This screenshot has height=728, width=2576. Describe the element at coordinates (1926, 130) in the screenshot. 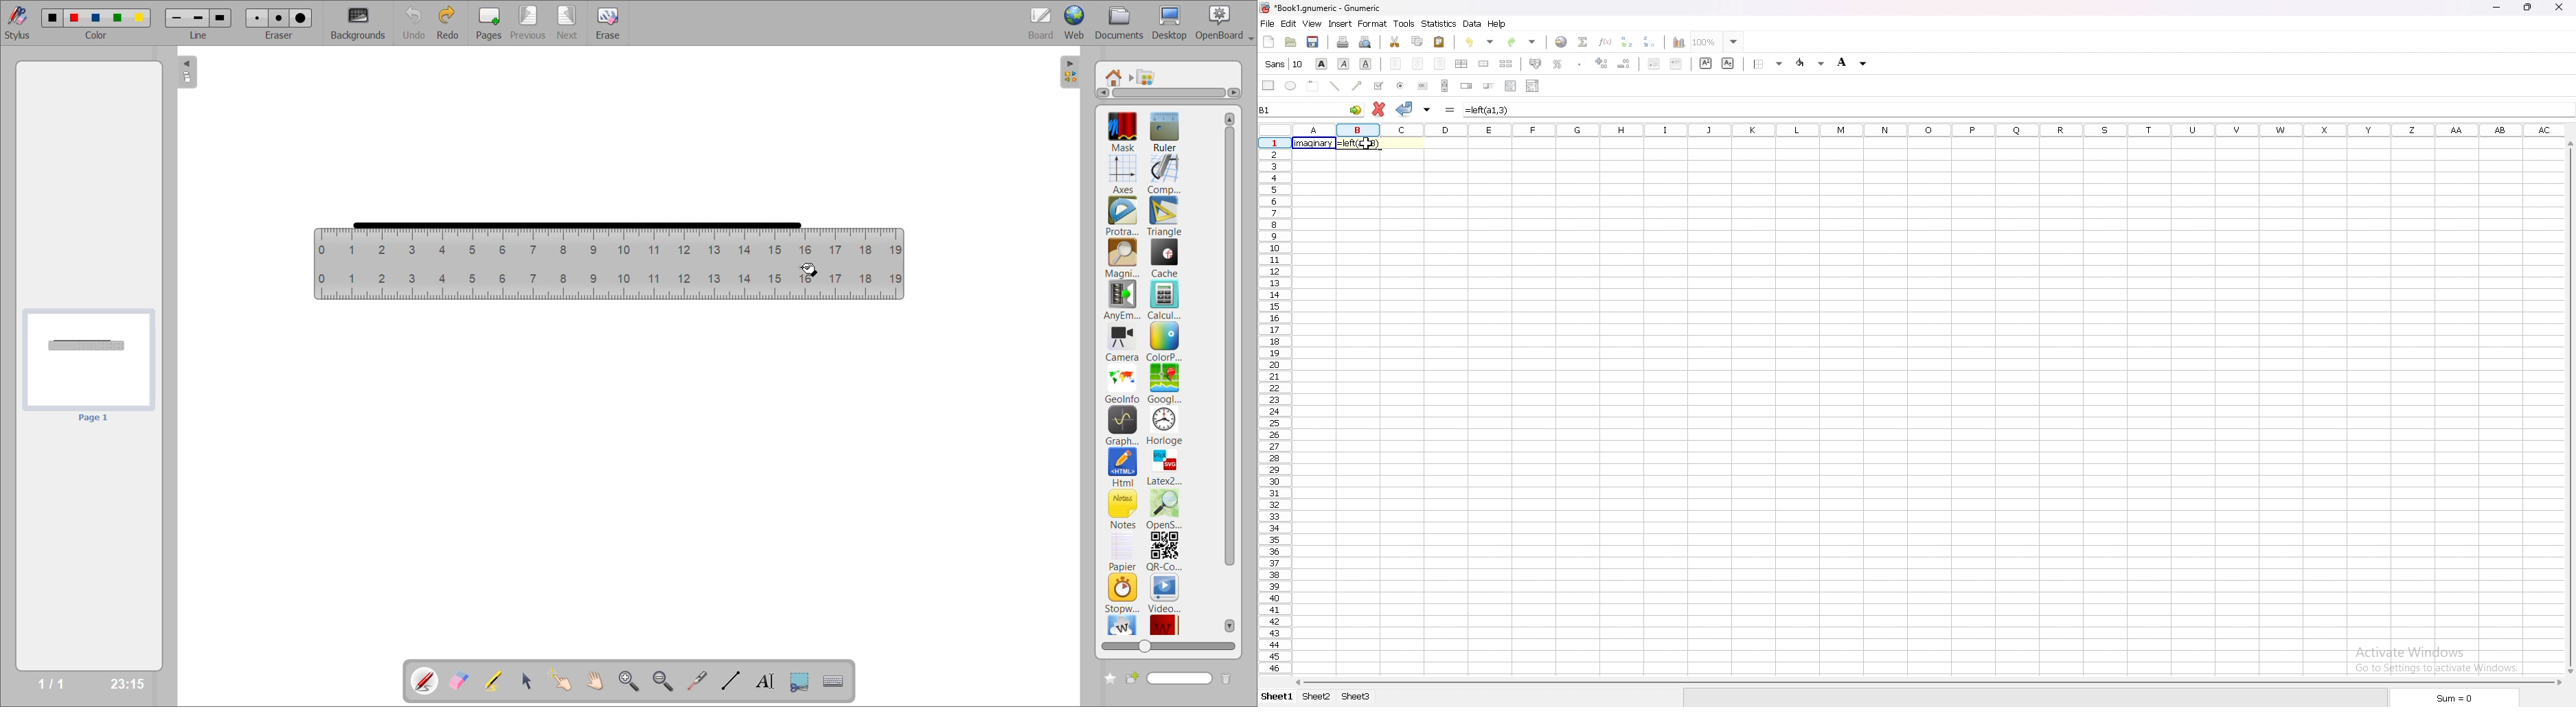

I see `selected cell column` at that location.